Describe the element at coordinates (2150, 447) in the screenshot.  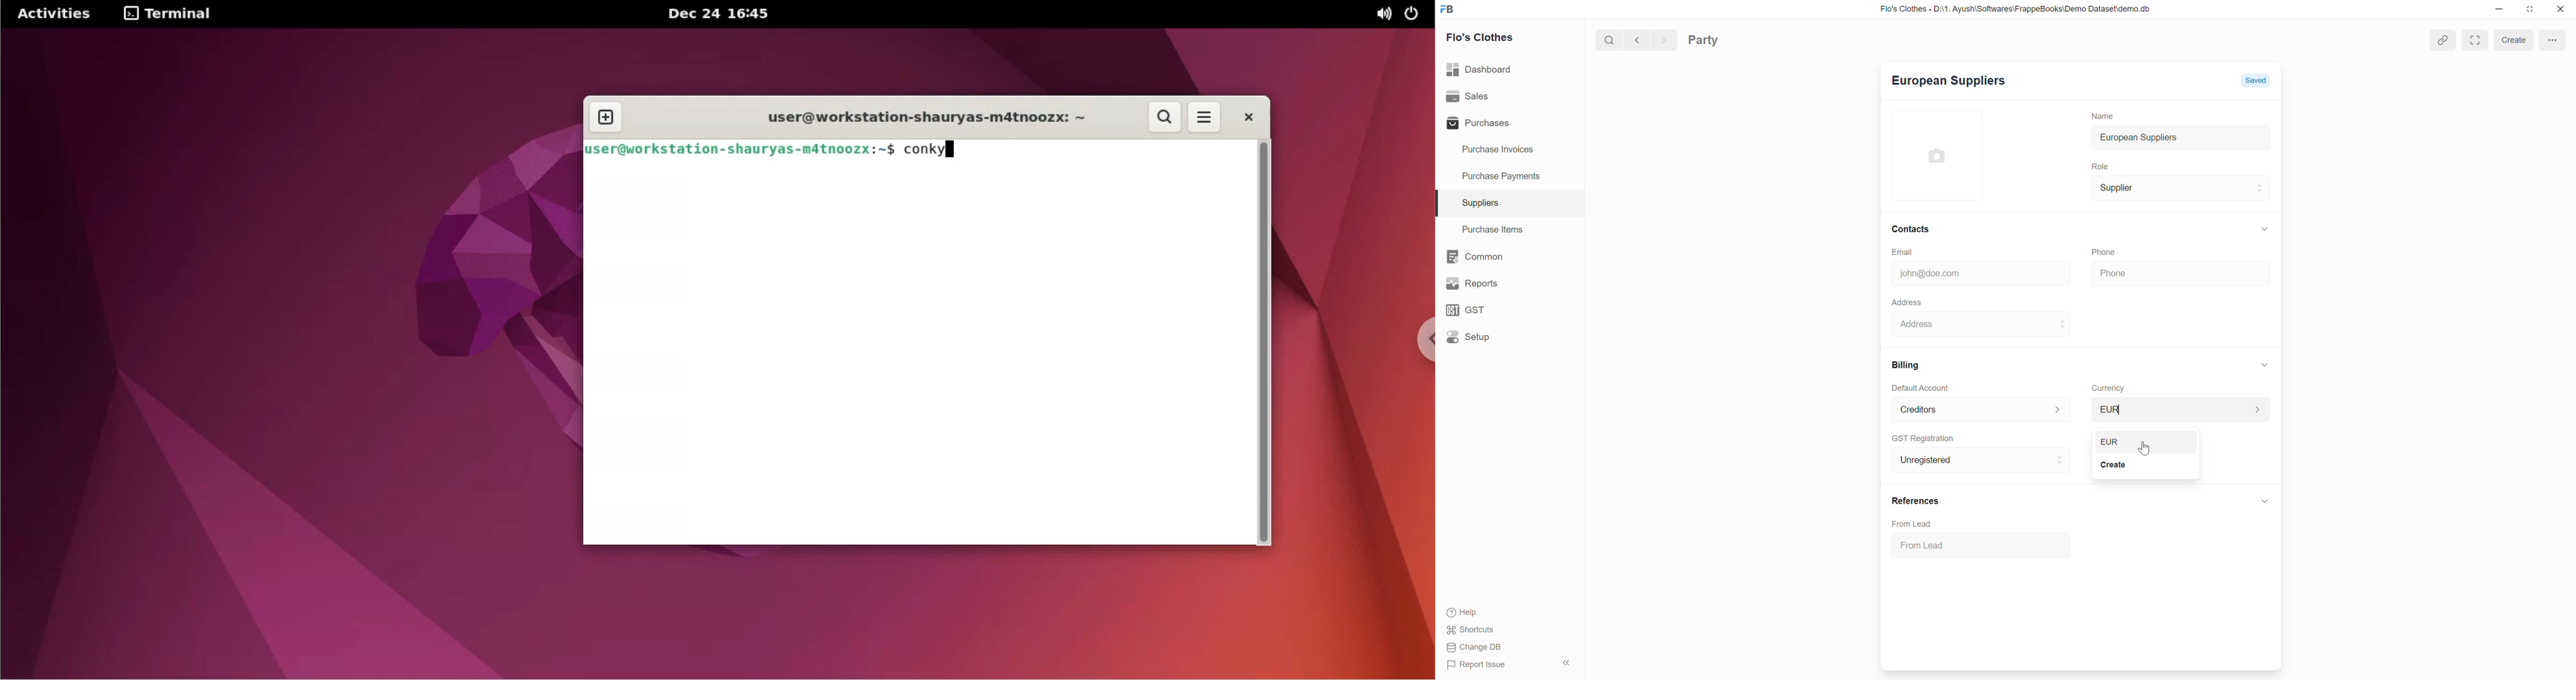
I see `cursor` at that location.